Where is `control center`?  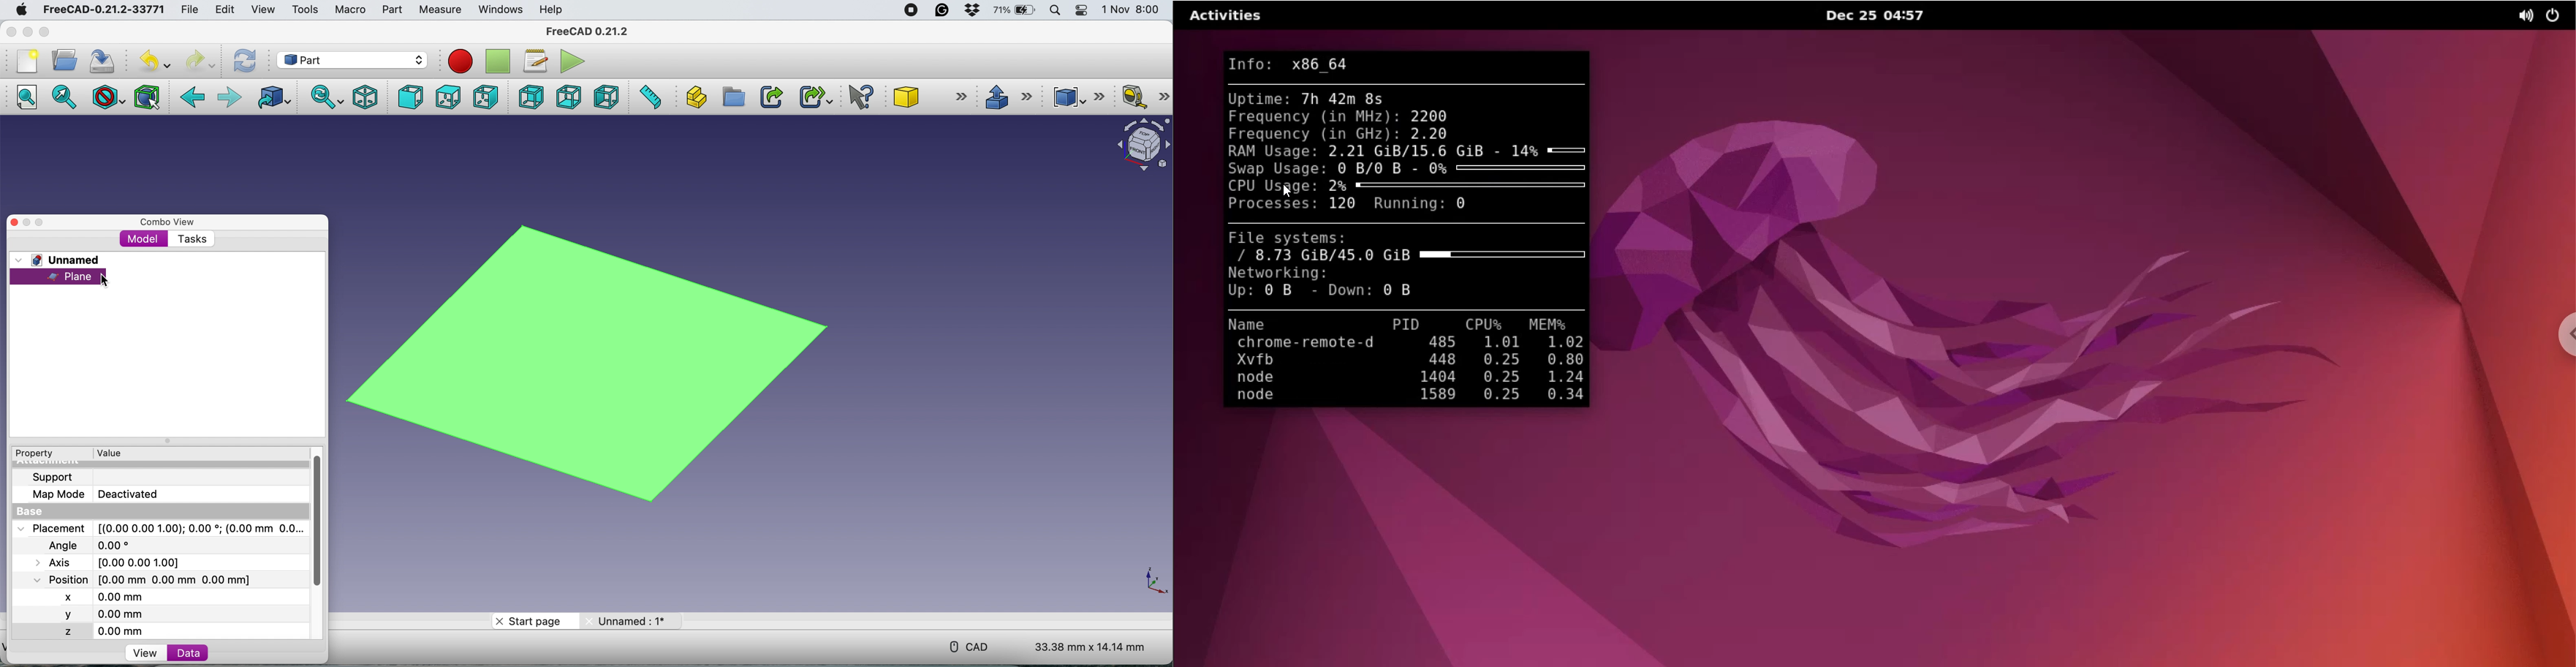
control center is located at coordinates (1084, 11).